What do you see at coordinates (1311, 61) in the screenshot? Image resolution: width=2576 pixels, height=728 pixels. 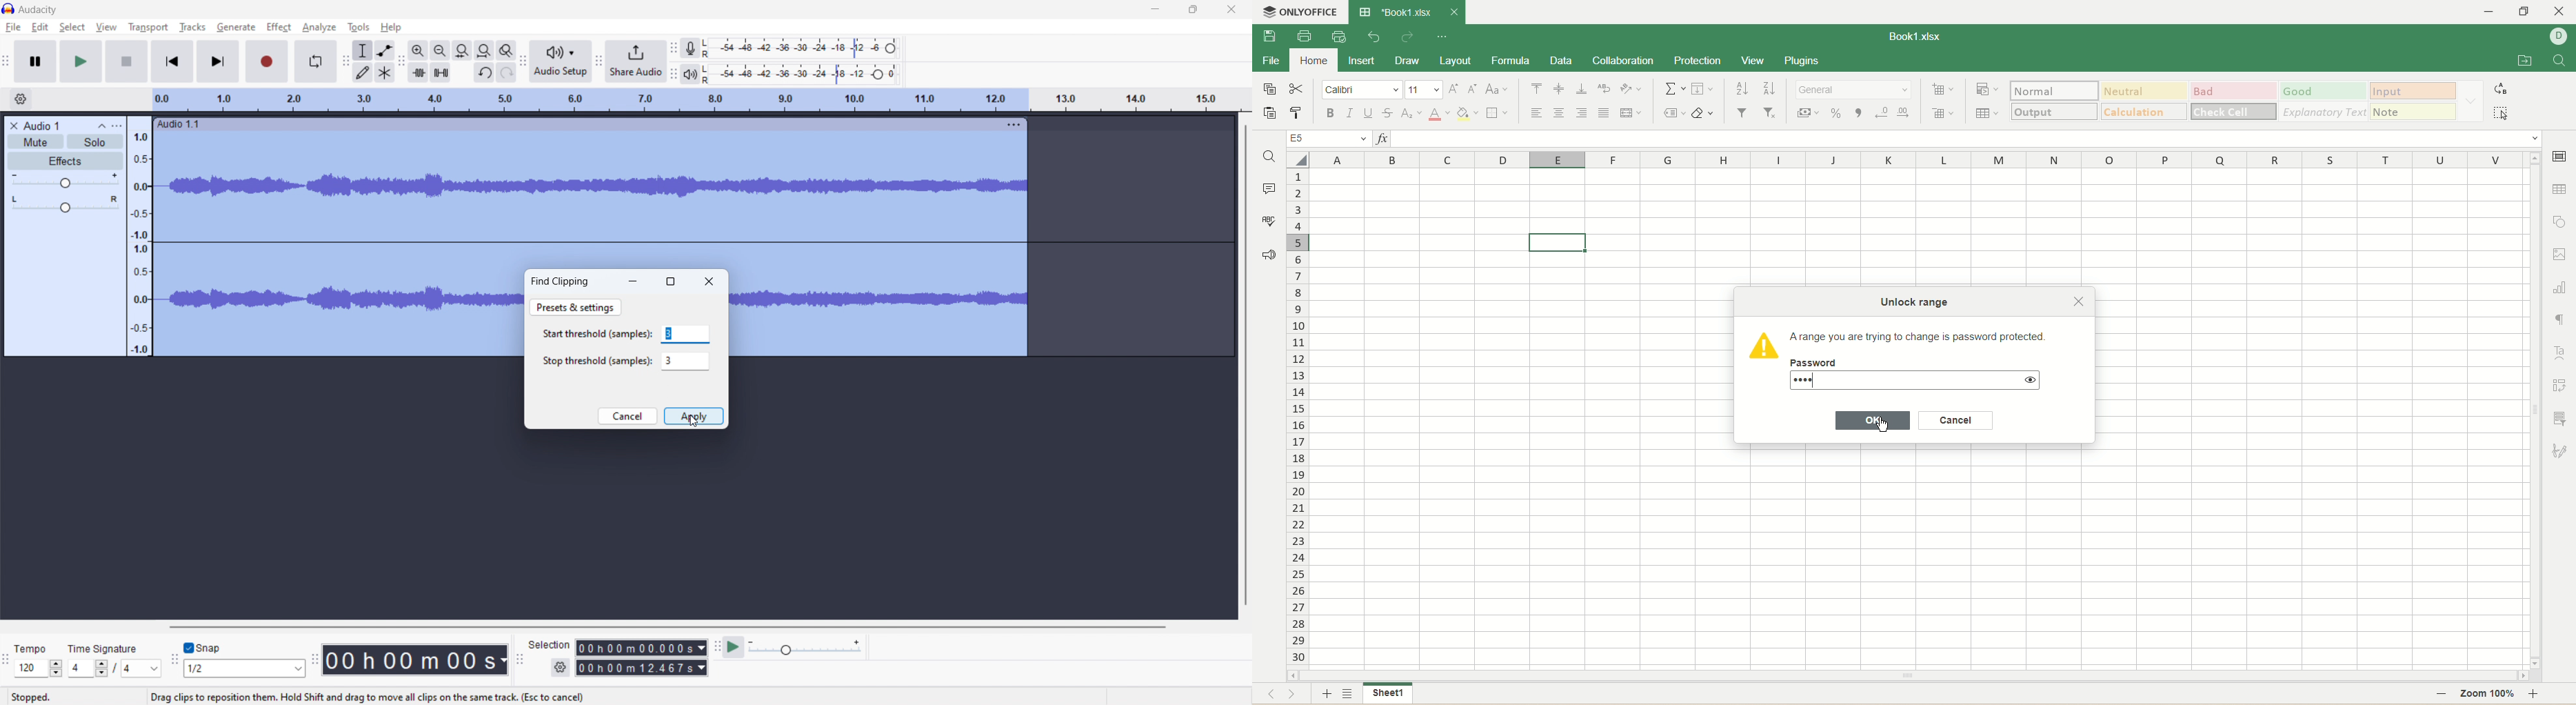 I see `home` at bounding box center [1311, 61].